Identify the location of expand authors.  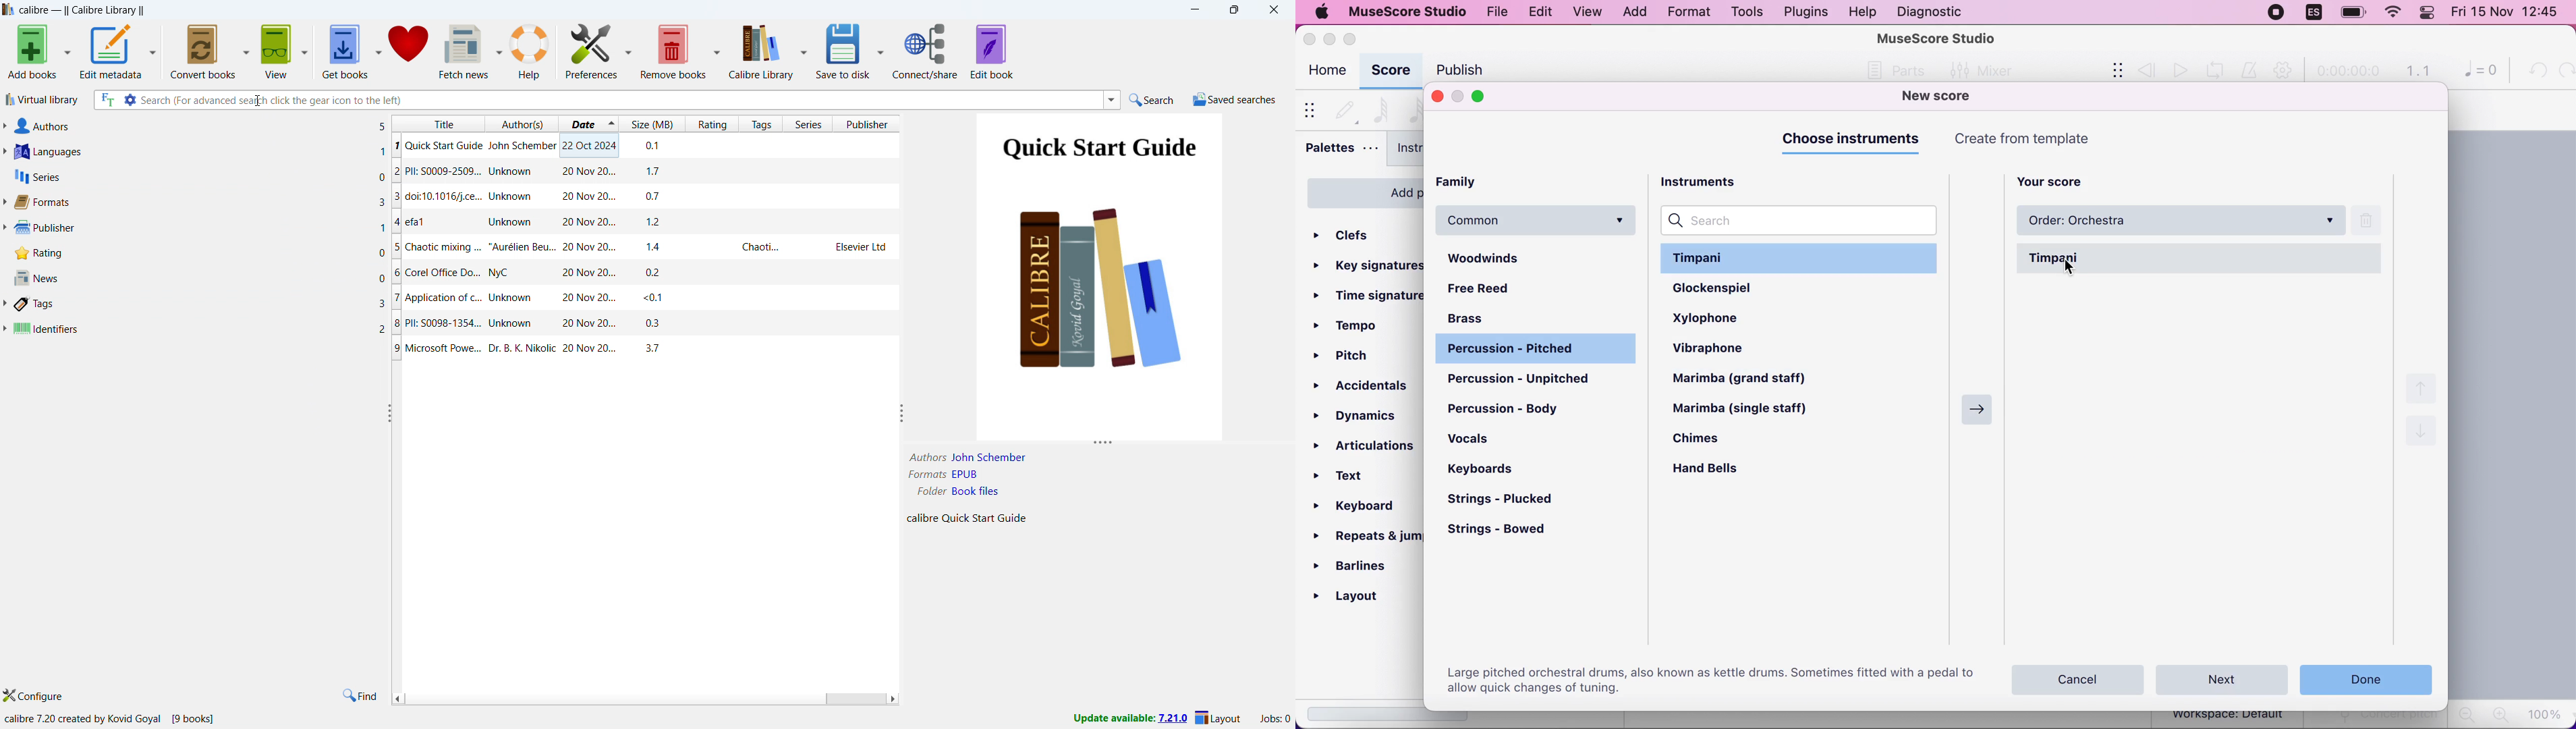
(4, 126).